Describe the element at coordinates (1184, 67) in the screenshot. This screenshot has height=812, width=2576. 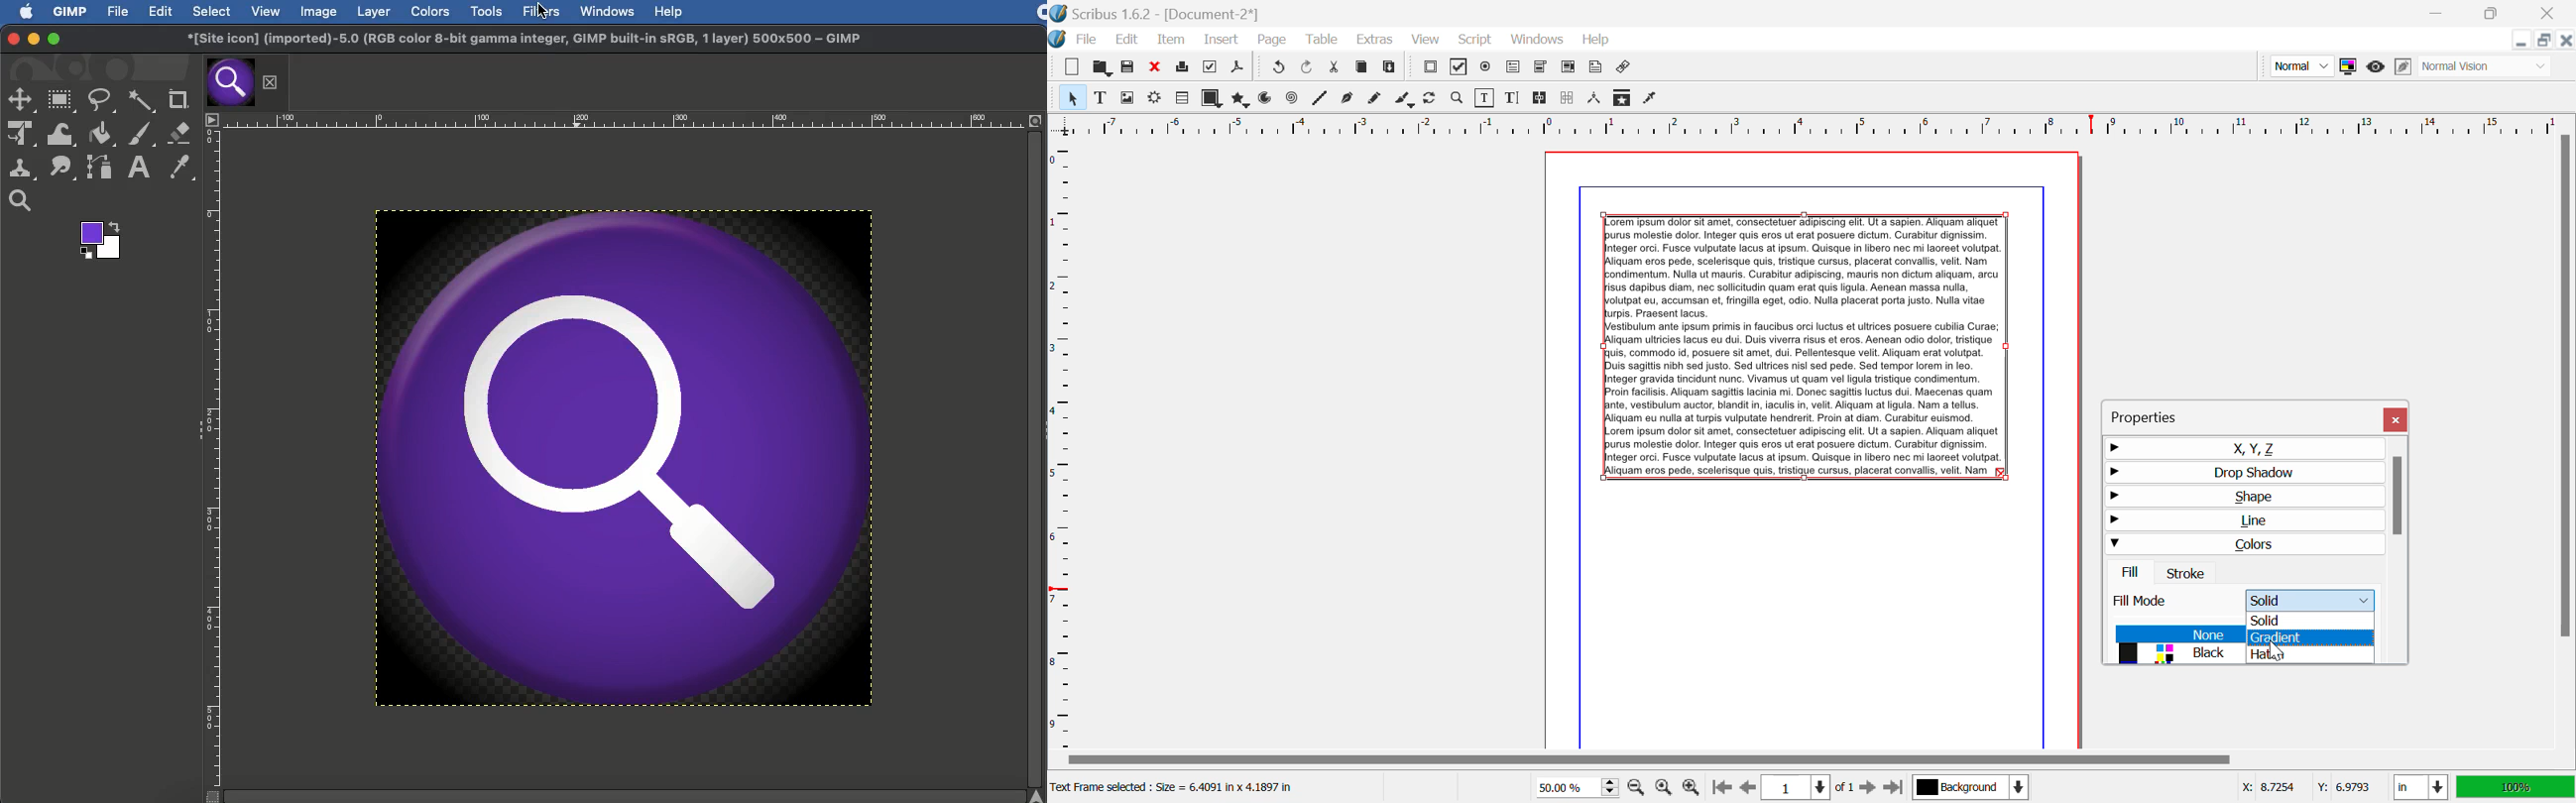
I see `Print` at that location.